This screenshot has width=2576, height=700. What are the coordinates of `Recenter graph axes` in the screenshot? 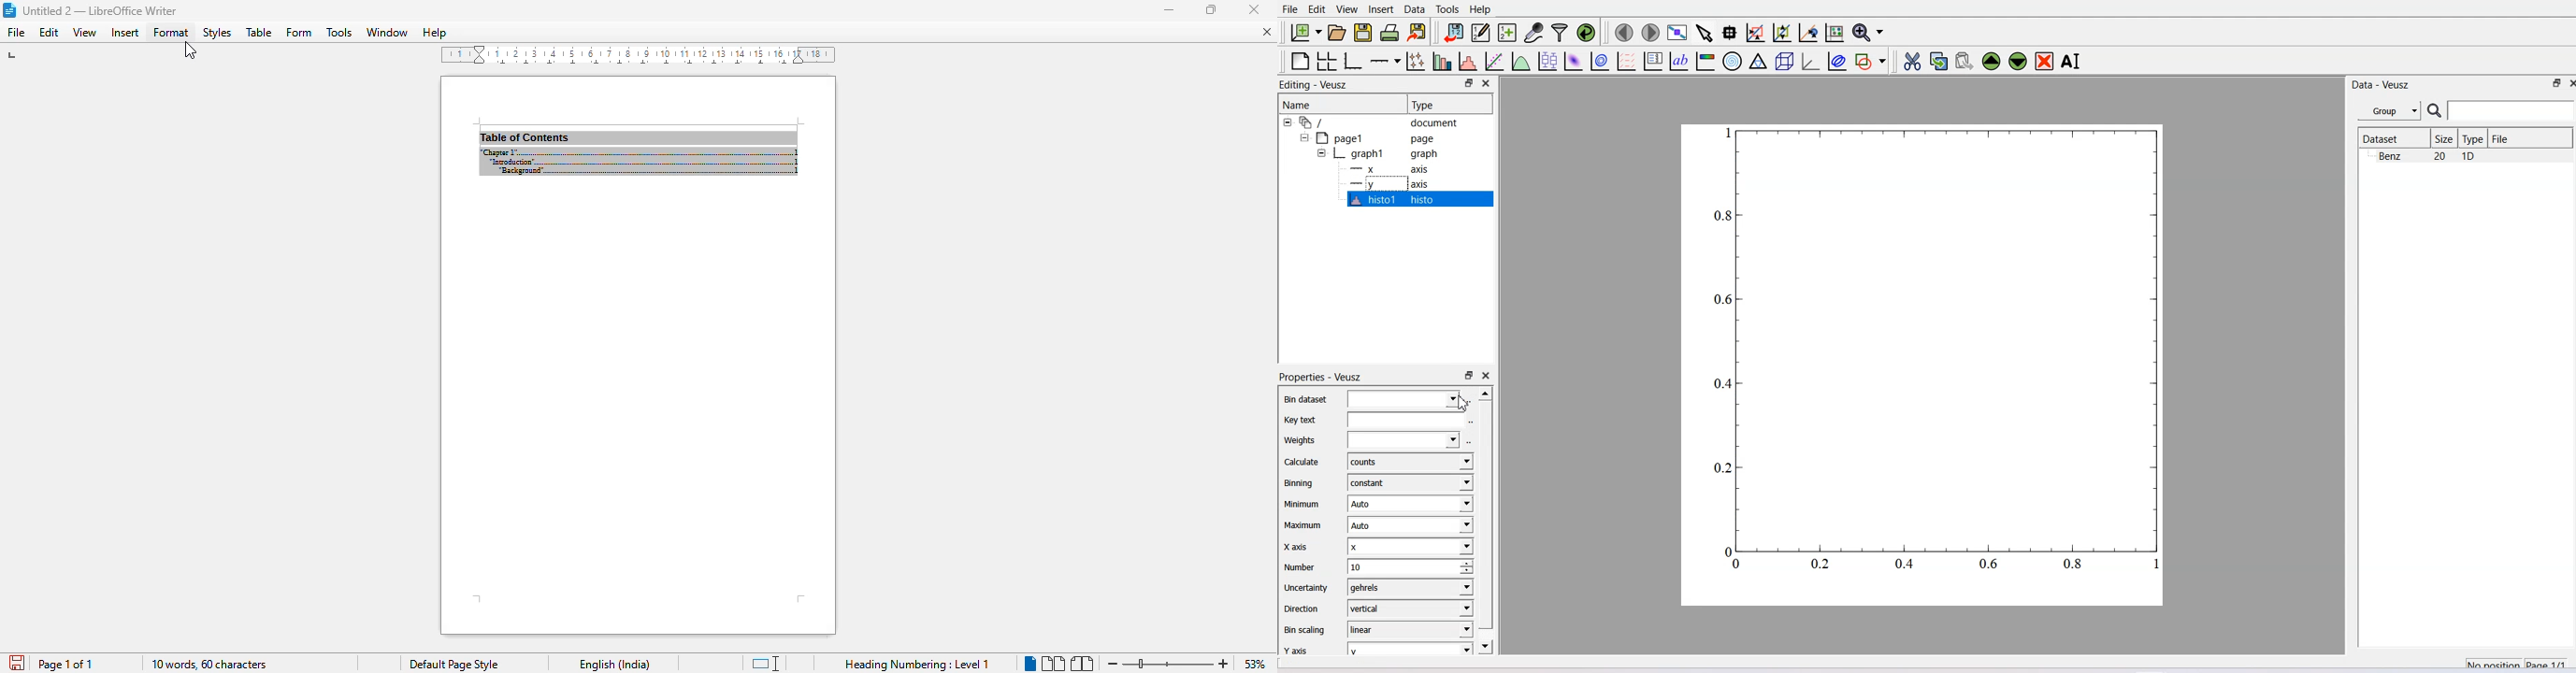 It's located at (1808, 32).